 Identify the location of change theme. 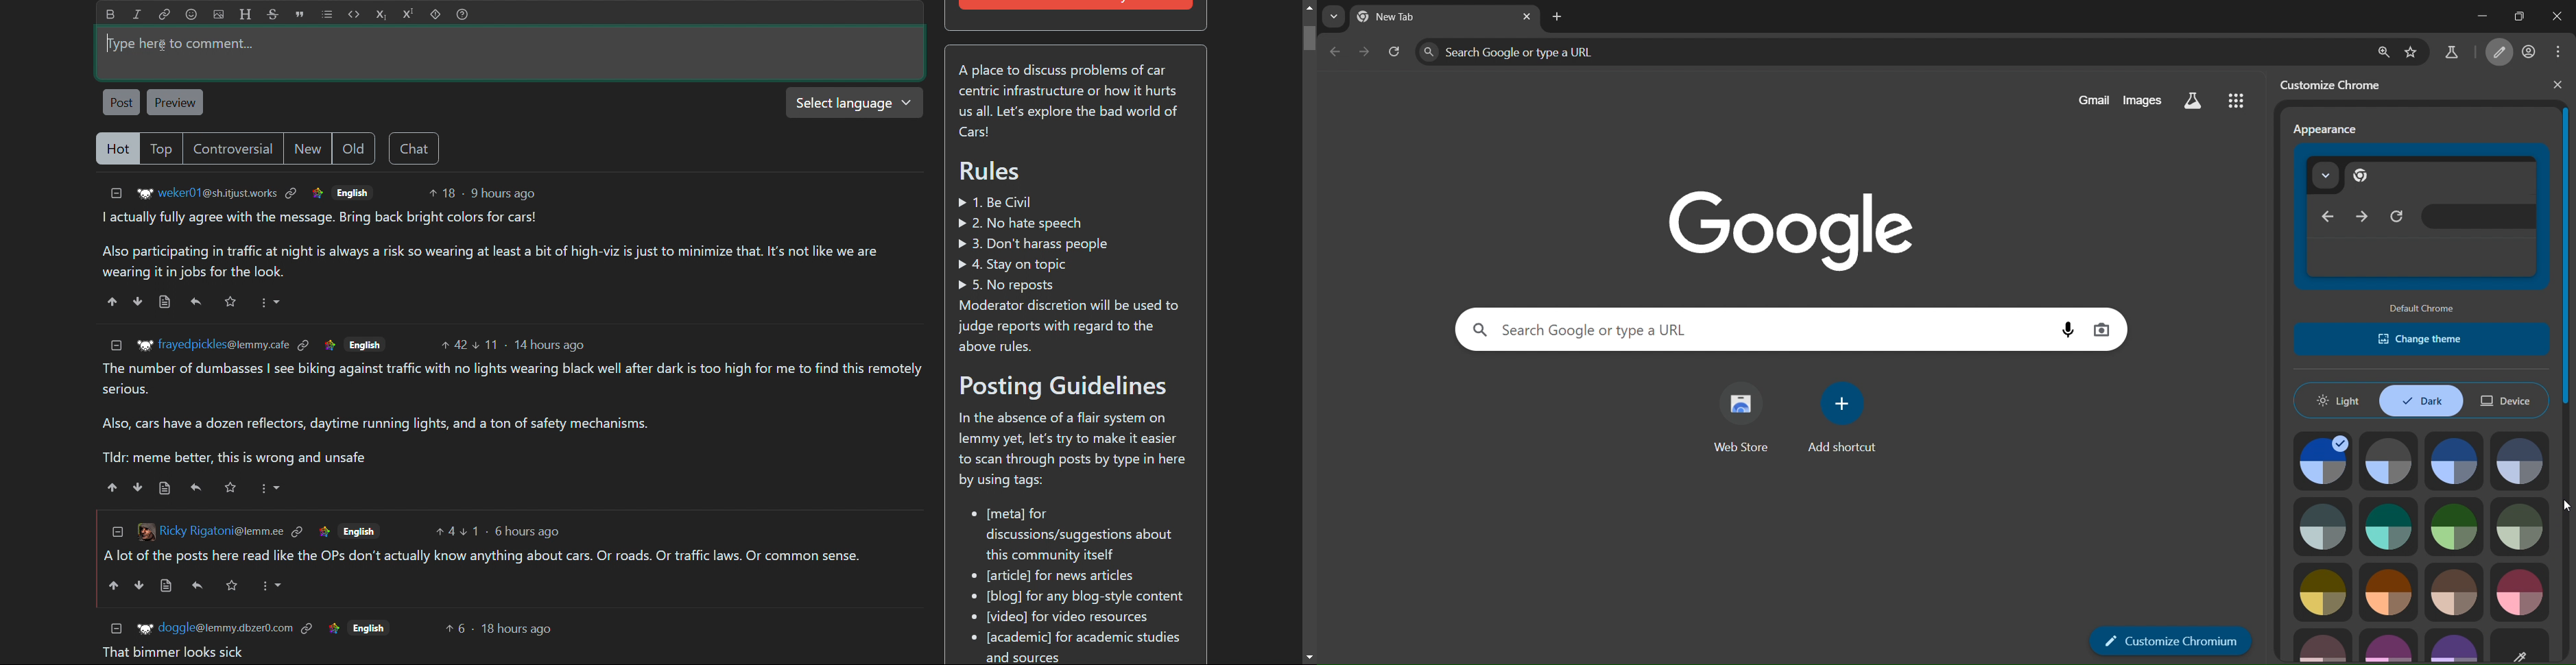
(2424, 339).